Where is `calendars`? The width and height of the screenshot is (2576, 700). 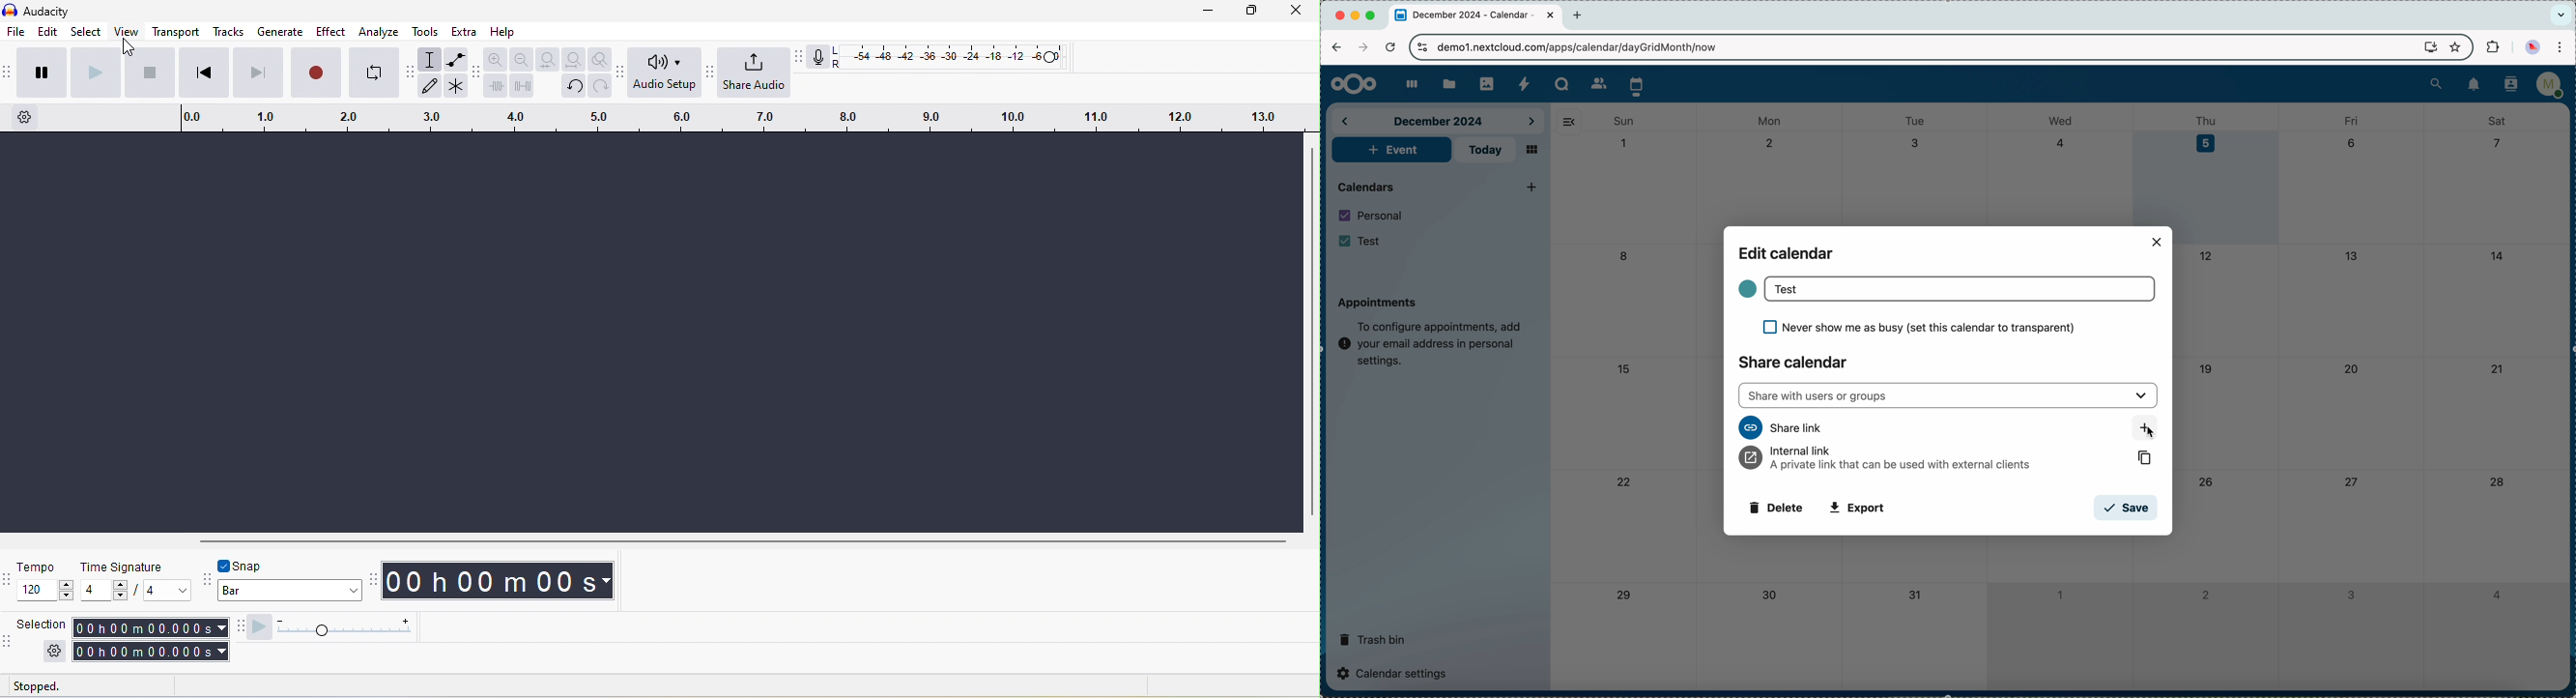
calendars is located at coordinates (1368, 186).